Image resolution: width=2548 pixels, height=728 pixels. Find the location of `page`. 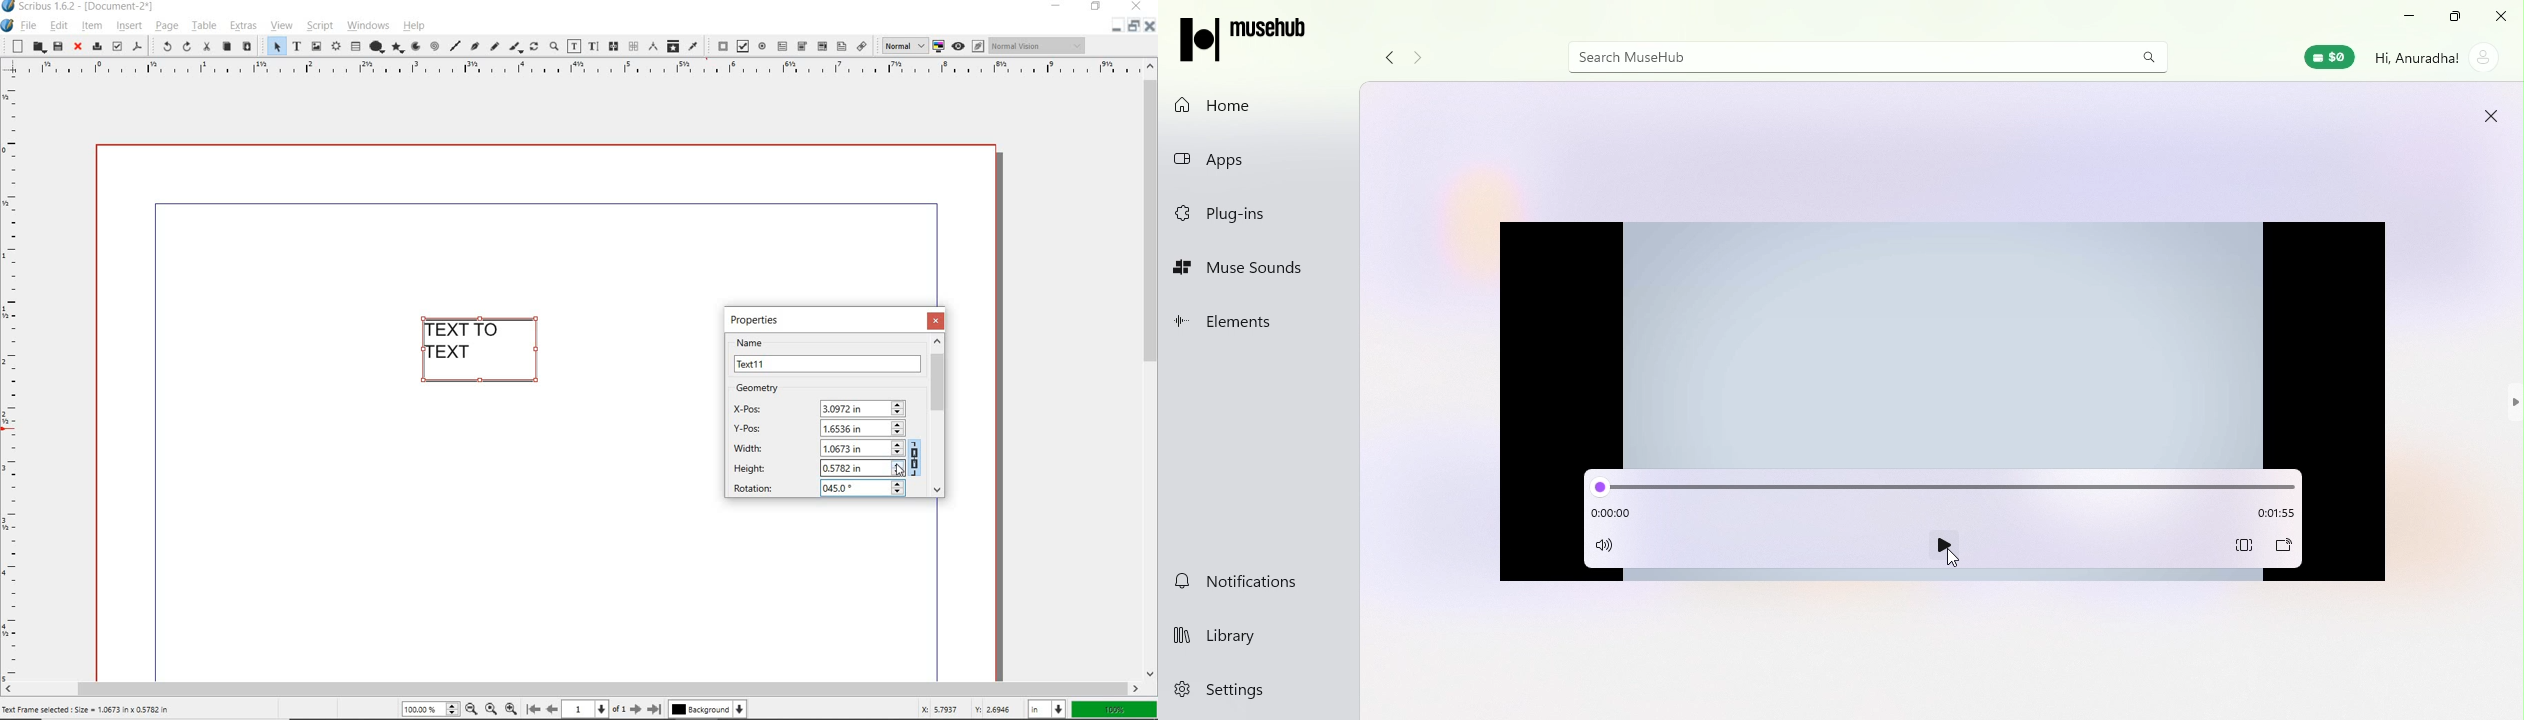

page is located at coordinates (166, 28).